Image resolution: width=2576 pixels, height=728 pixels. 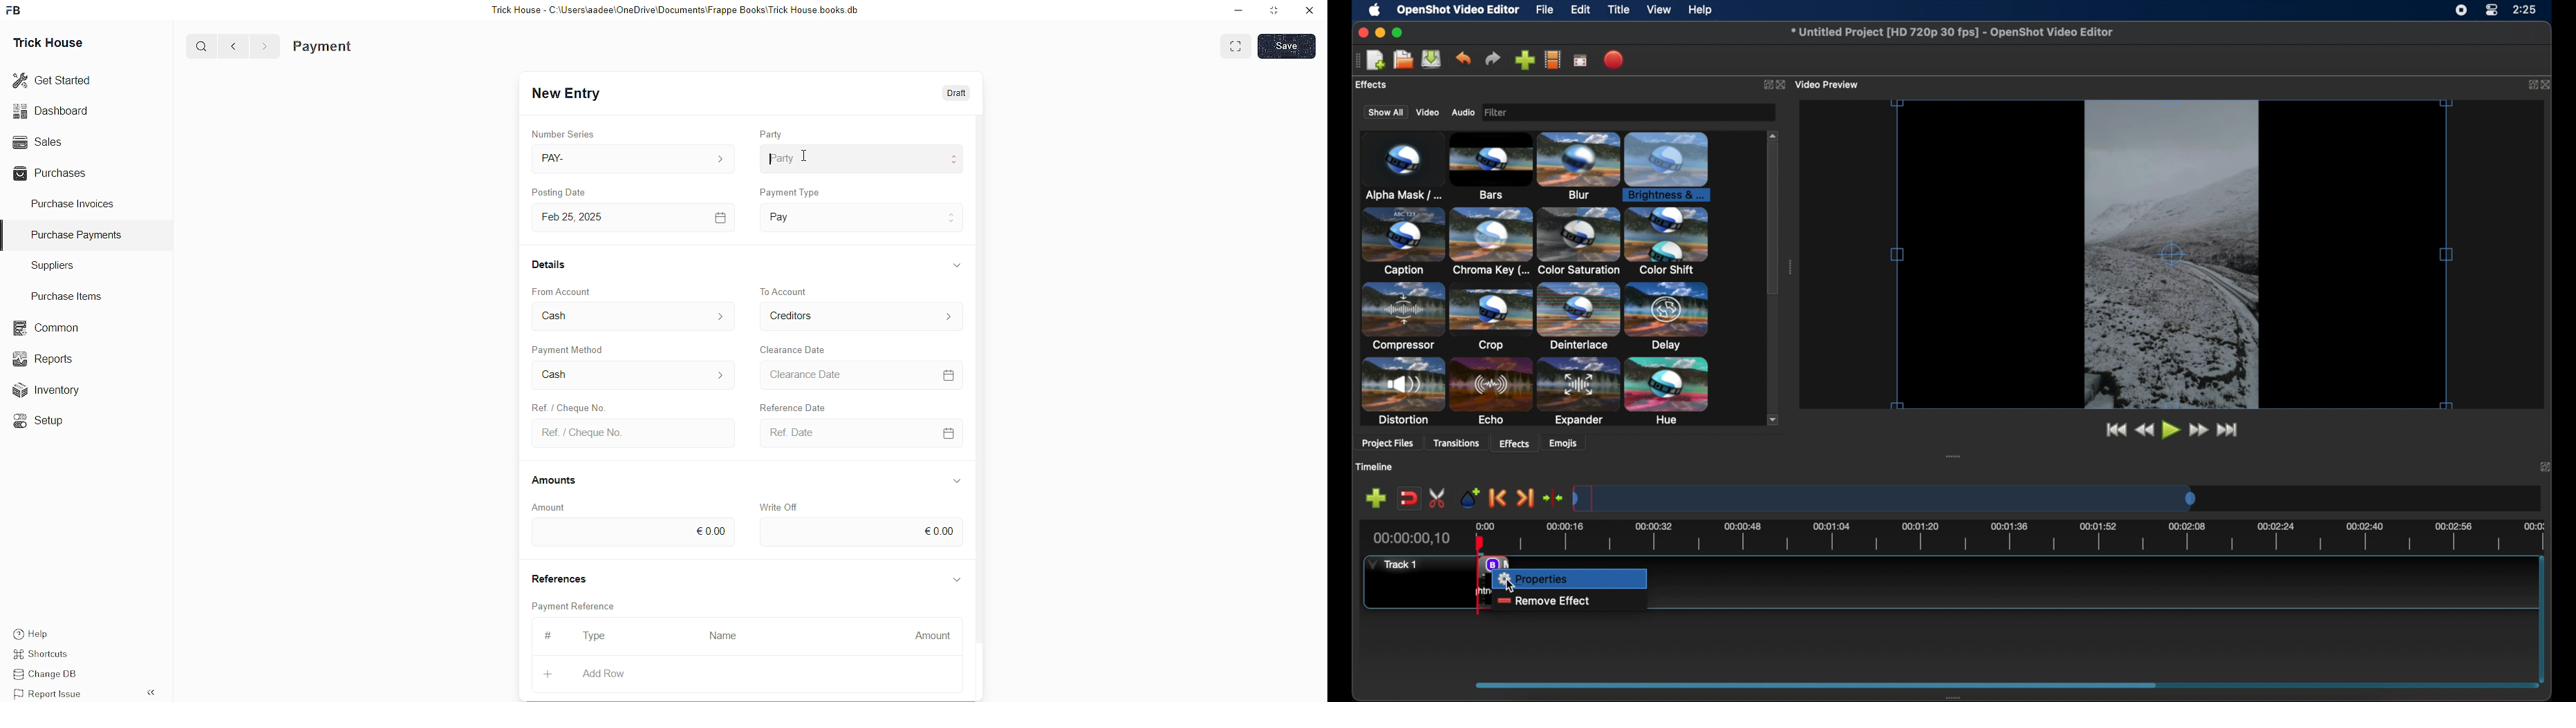 What do you see at coordinates (1360, 32) in the screenshot?
I see `close` at bounding box center [1360, 32].